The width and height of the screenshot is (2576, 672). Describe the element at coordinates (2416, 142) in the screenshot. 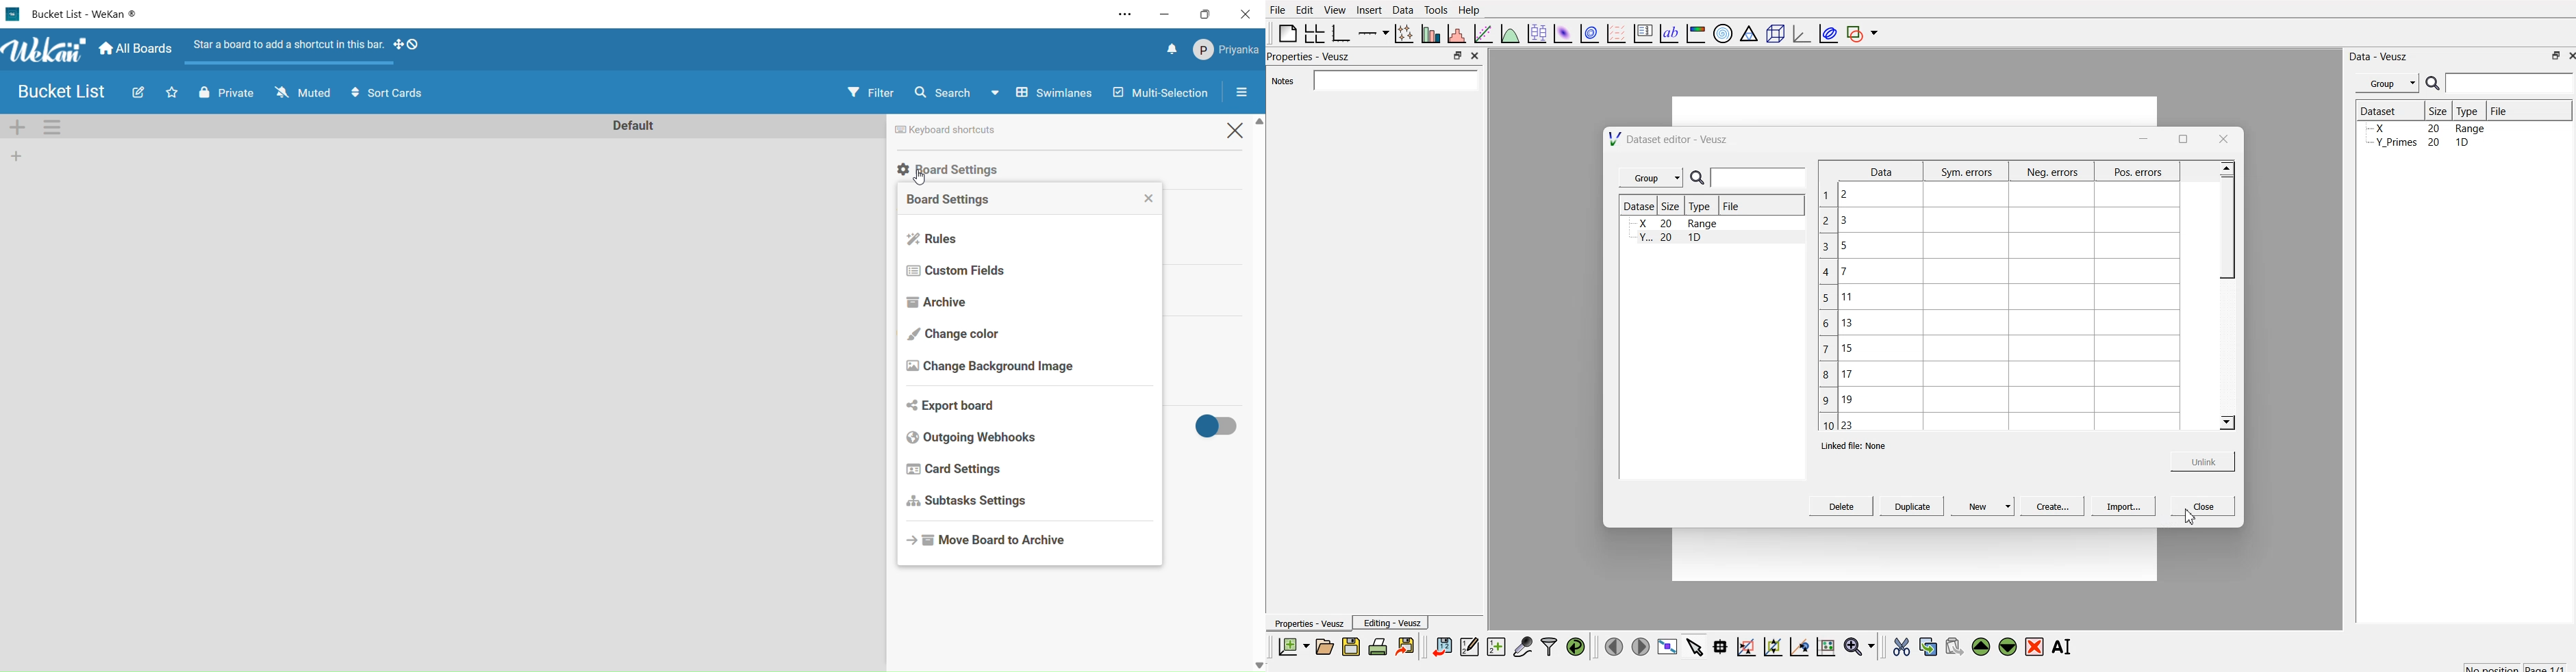

I see `y planes... 20   10` at that location.